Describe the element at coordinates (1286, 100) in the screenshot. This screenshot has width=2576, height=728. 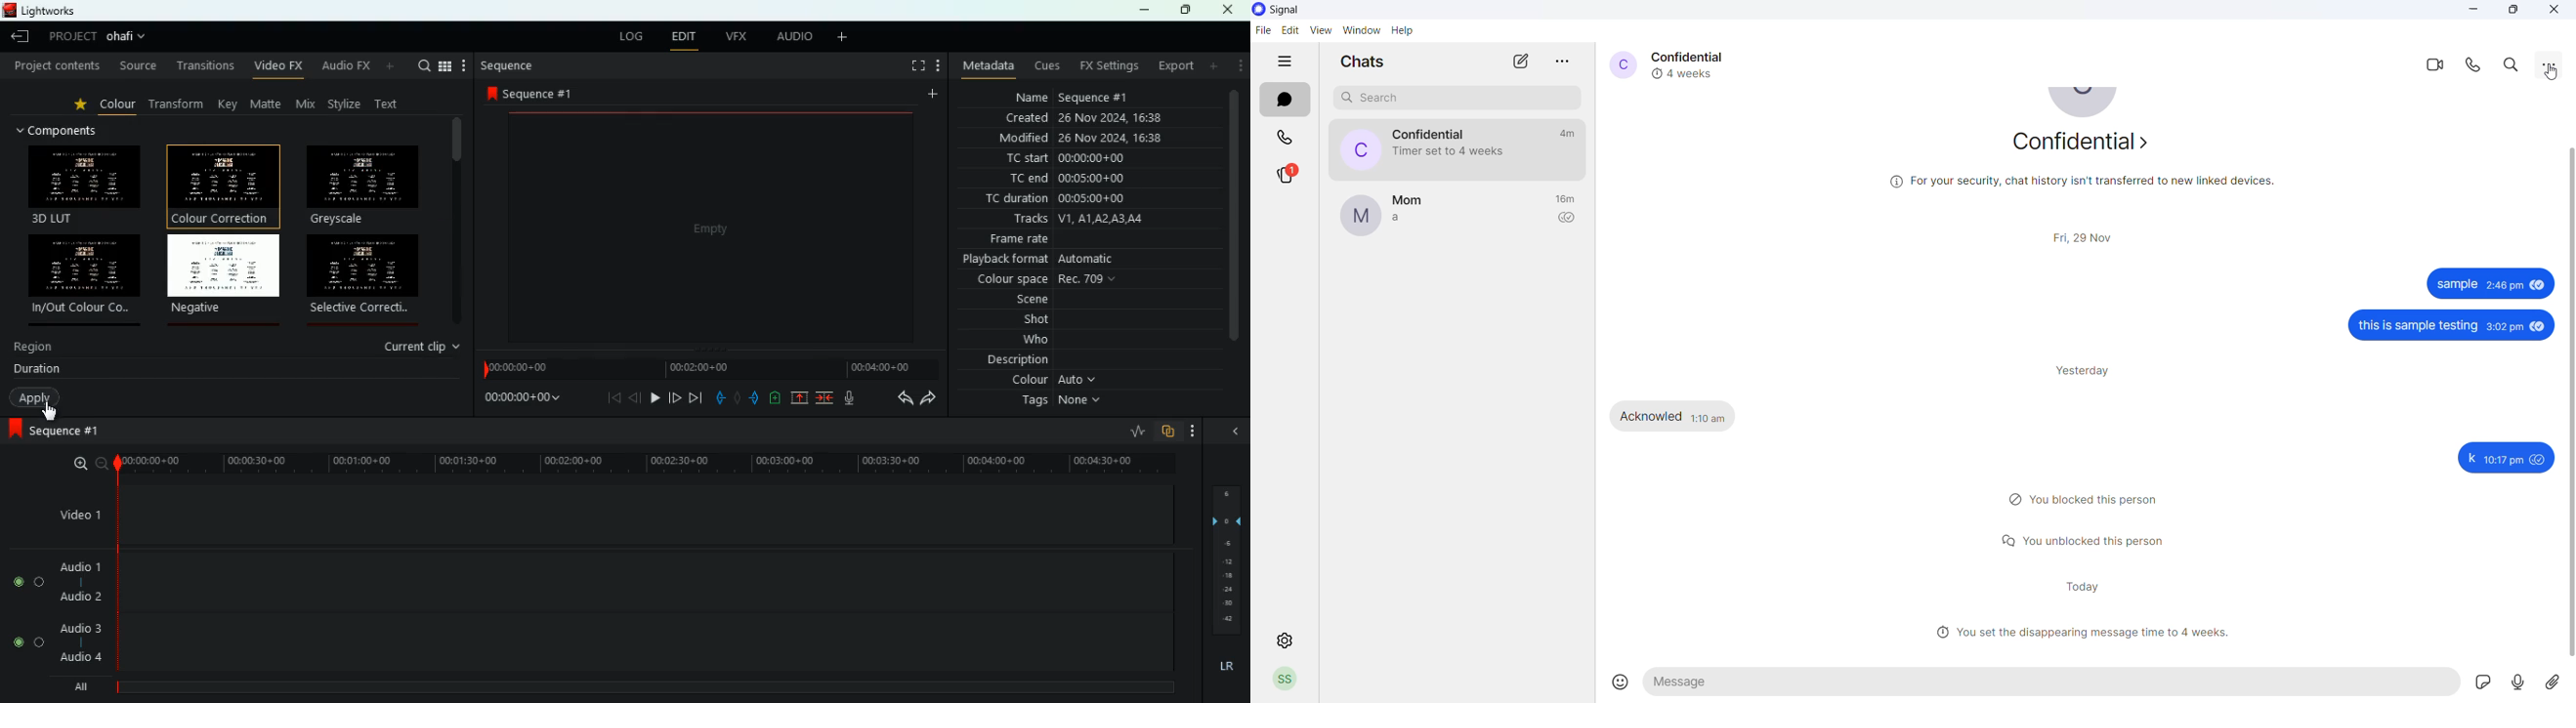
I see `chats` at that location.